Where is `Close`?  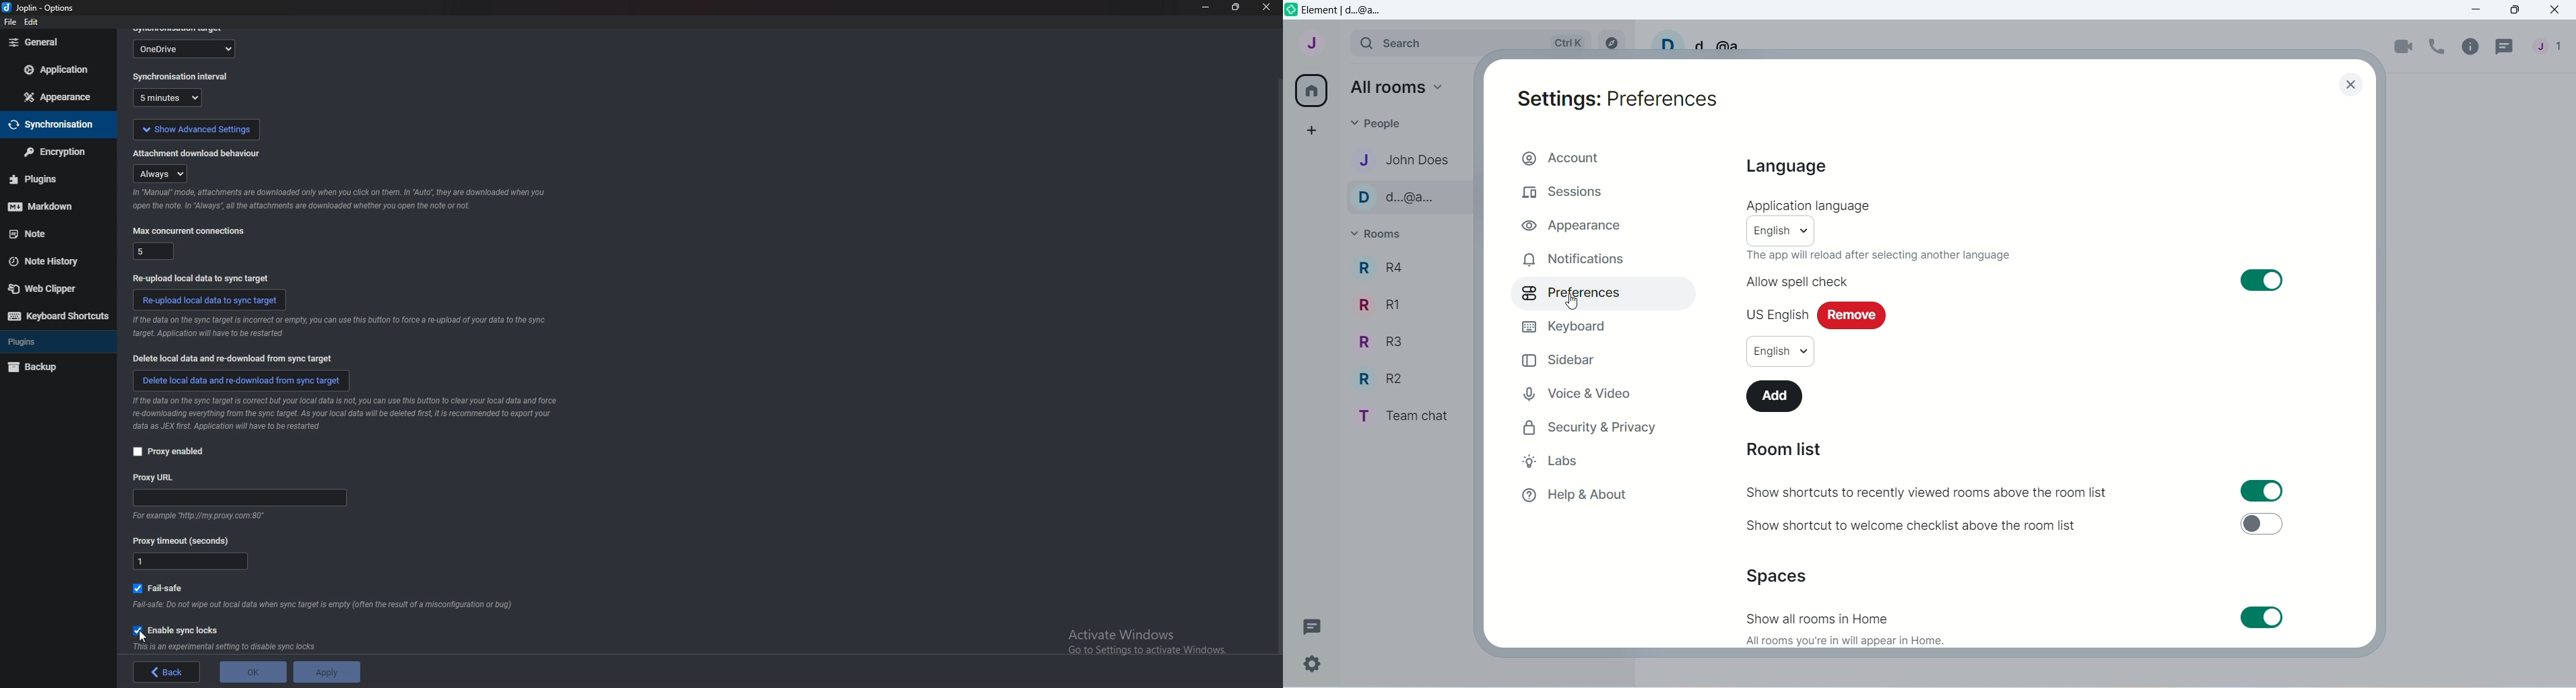 Close is located at coordinates (2344, 88).